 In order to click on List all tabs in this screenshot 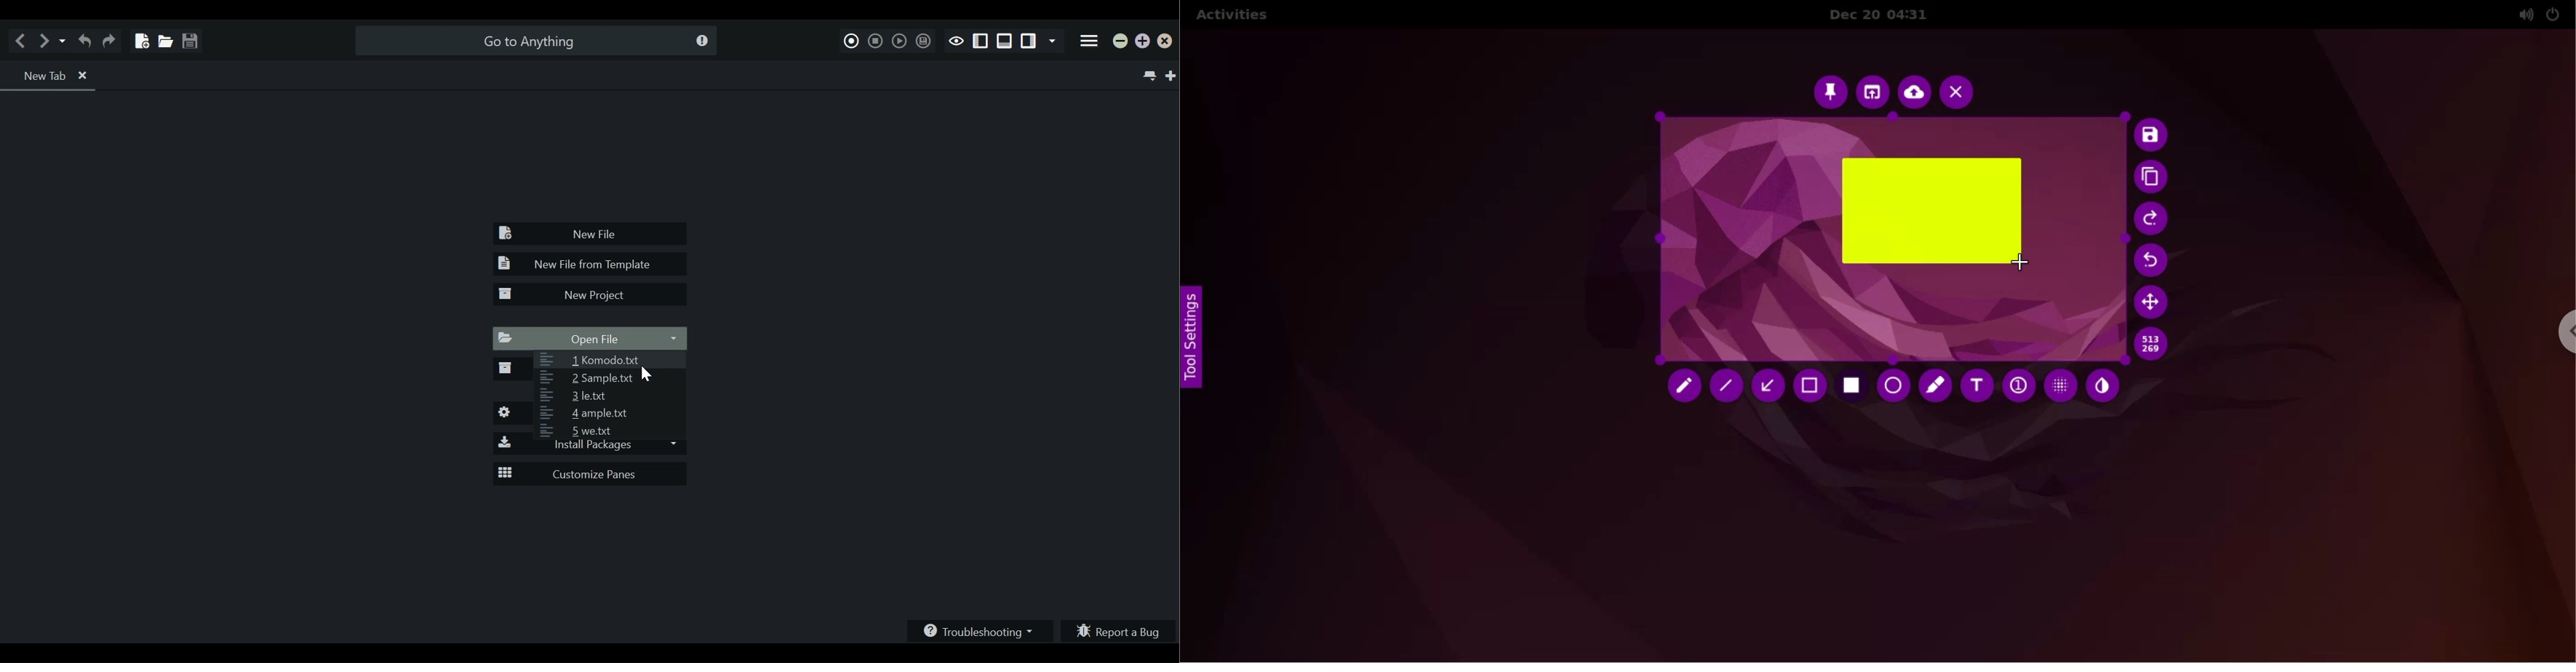, I will do `click(1148, 74)`.